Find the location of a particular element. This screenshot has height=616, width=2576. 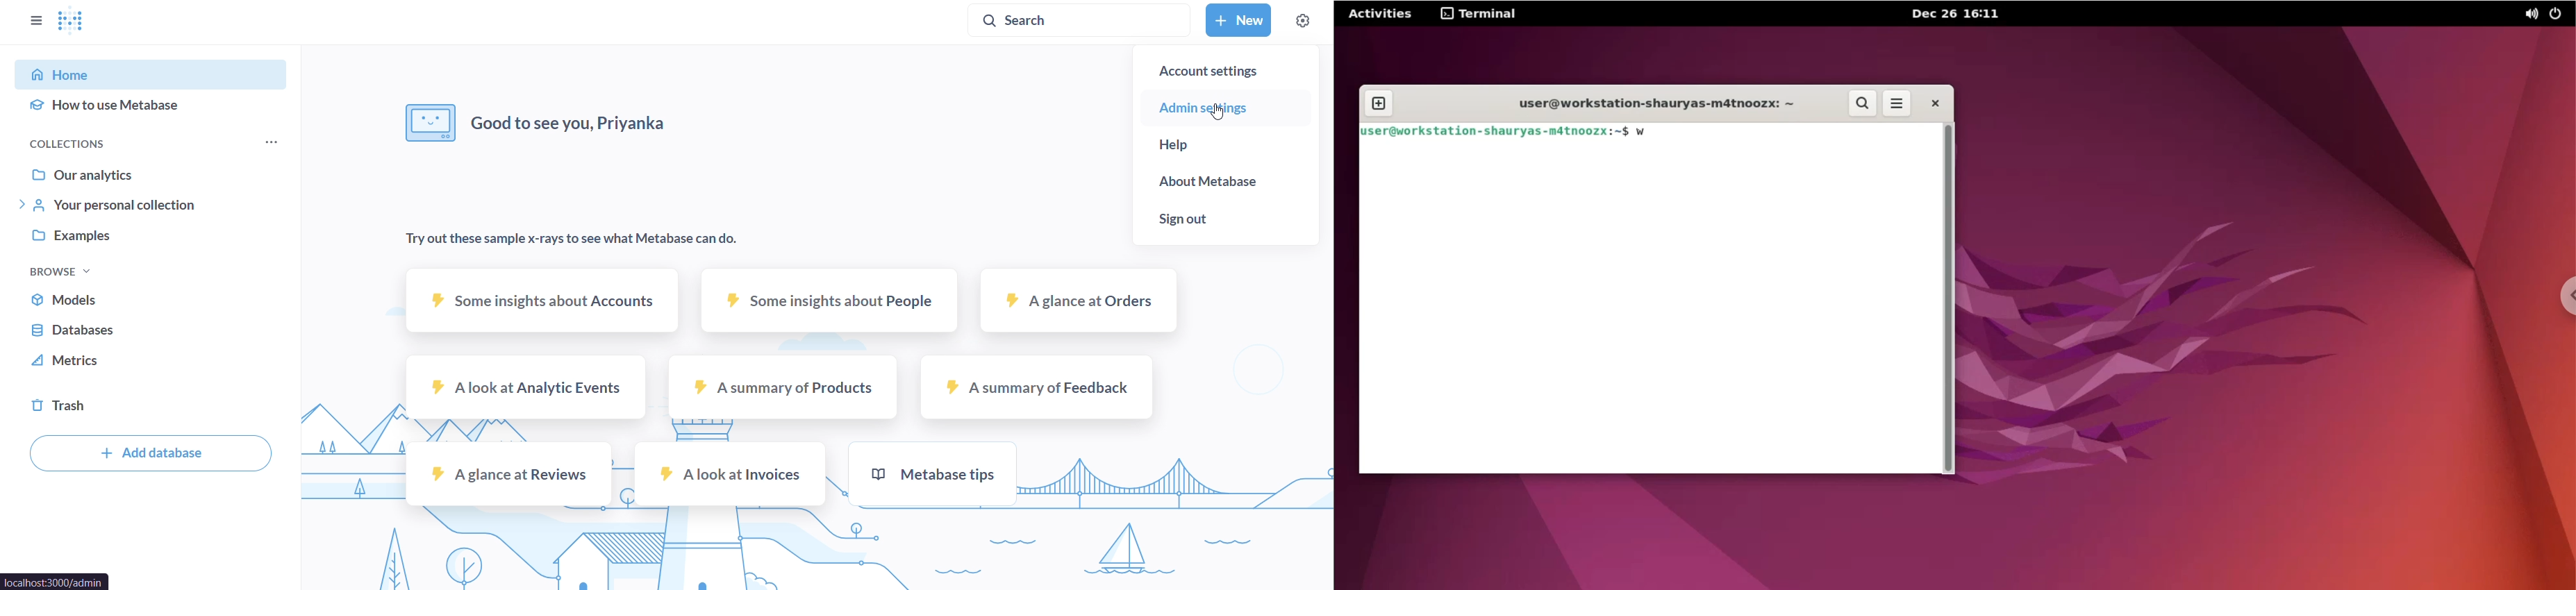

search is located at coordinates (1080, 20).